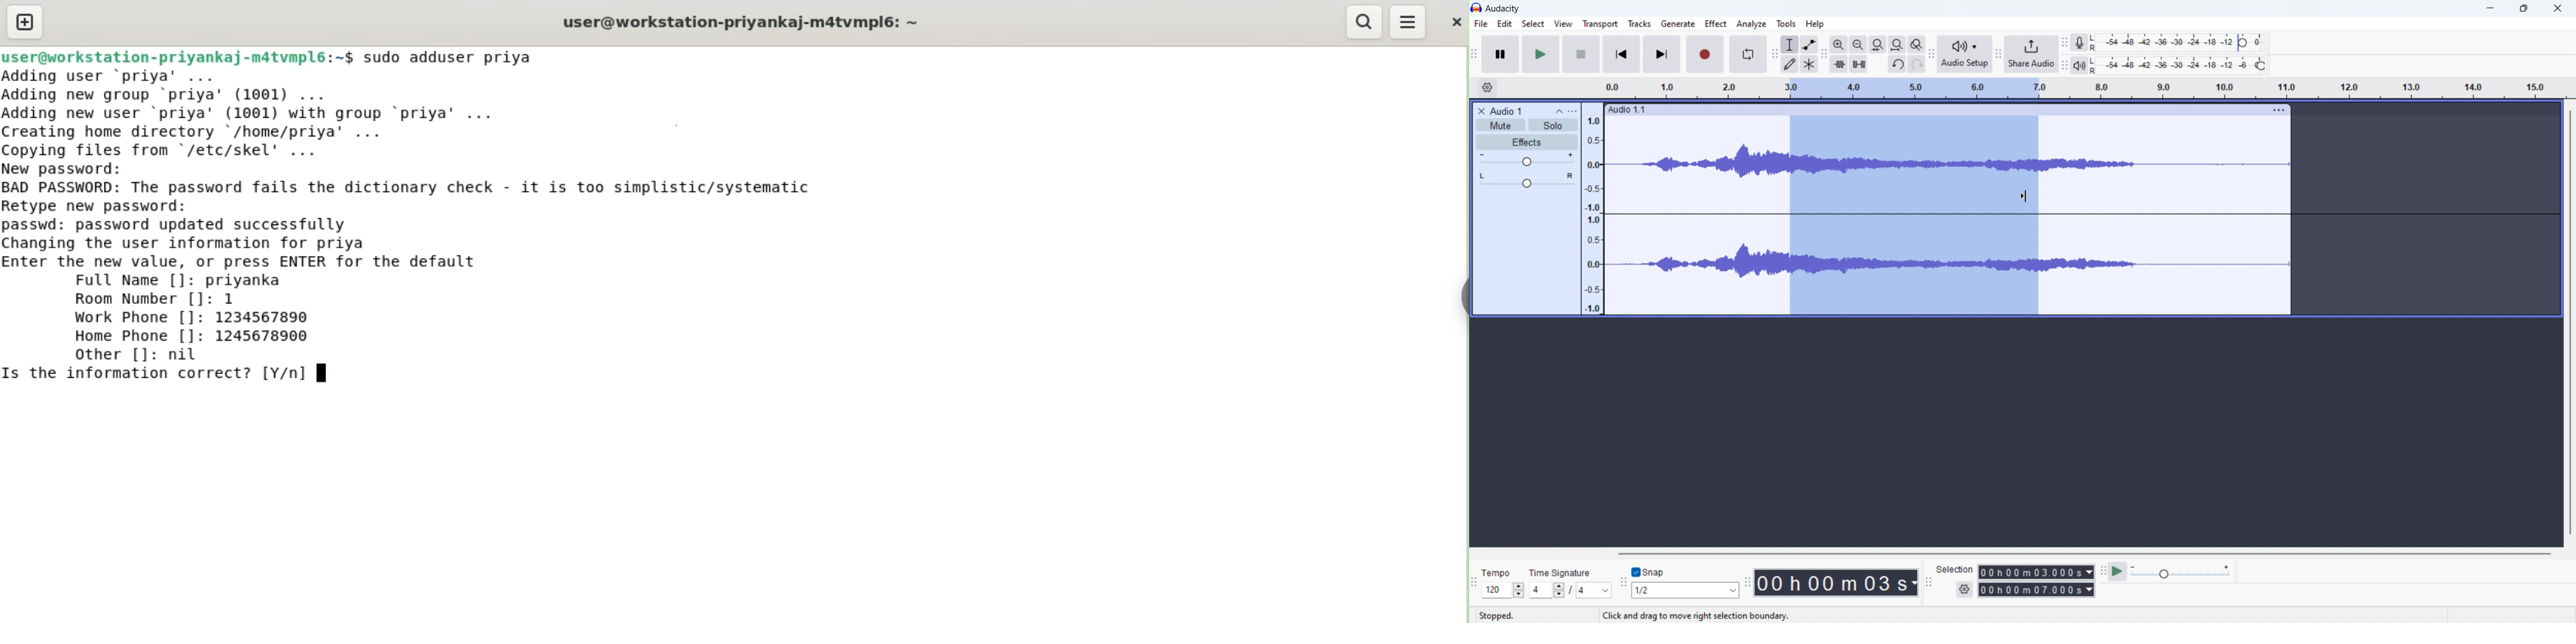 This screenshot has width=2576, height=644. What do you see at coordinates (1689, 219) in the screenshot?
I see `soundtrack` at bounding box center [1689, 219].